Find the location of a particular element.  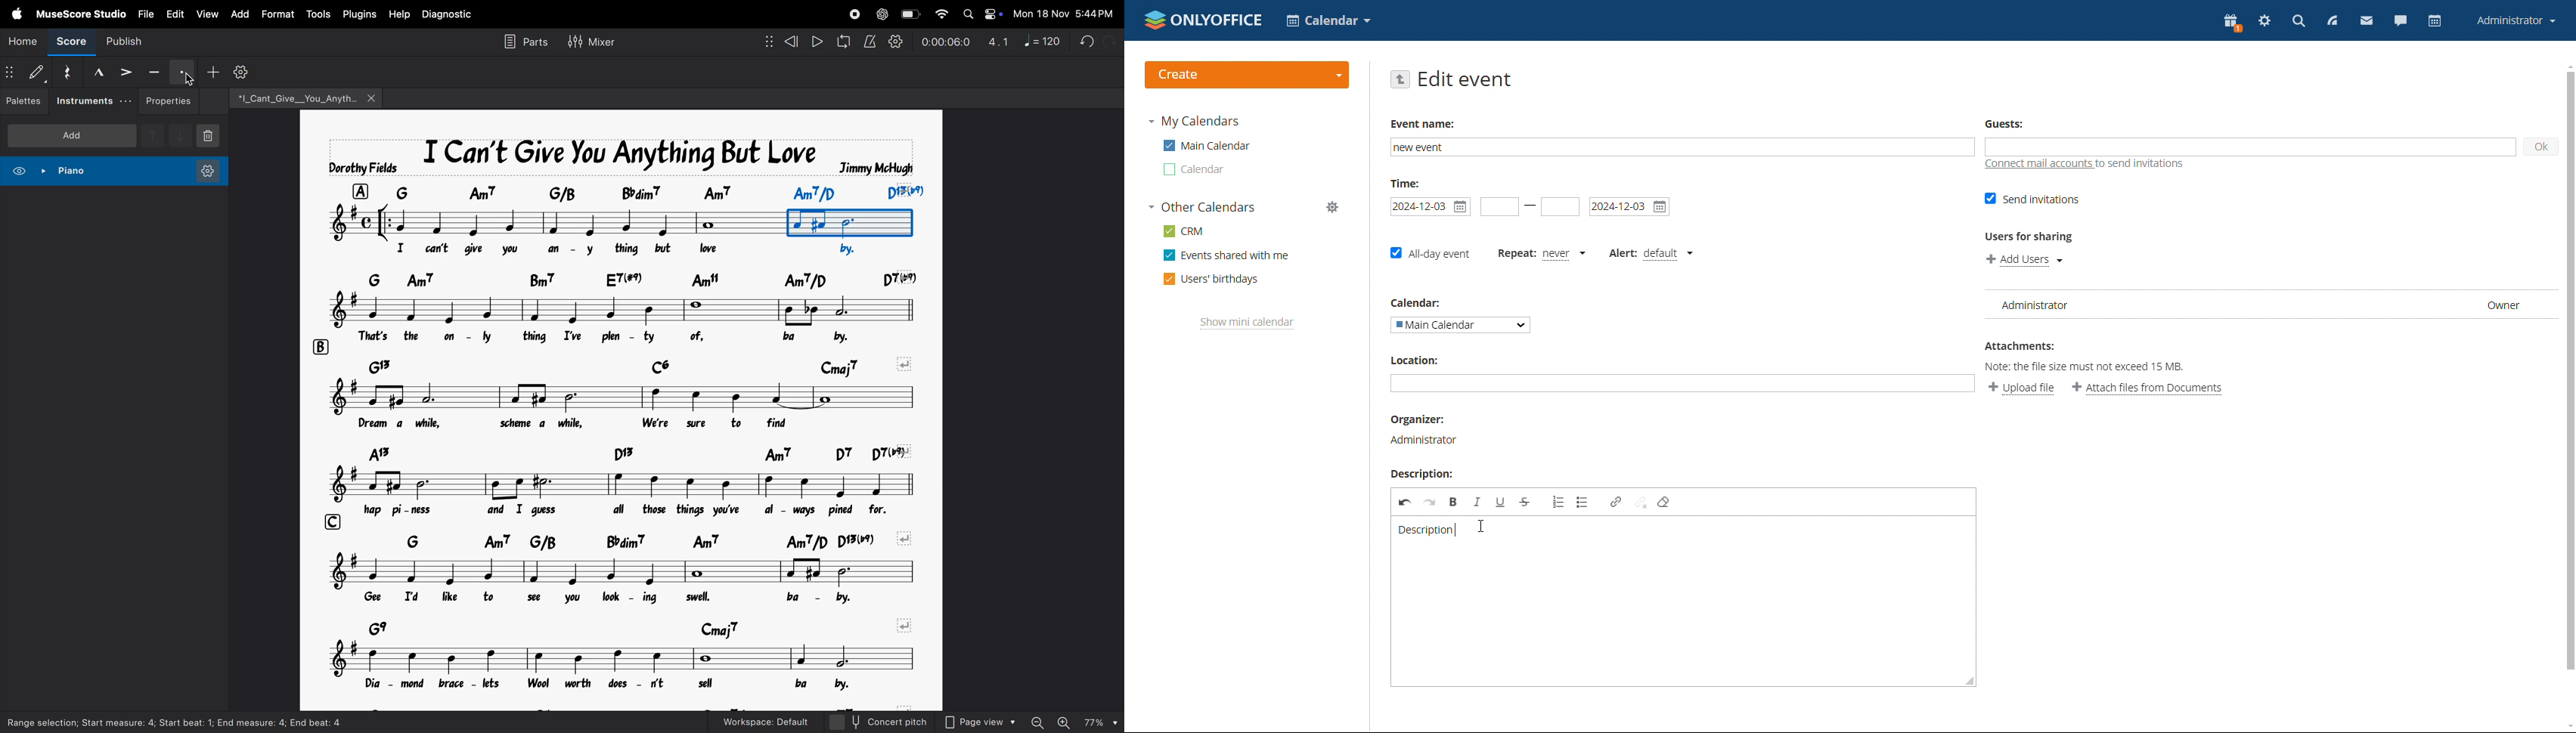

reset is located at coordinates (70, 72).